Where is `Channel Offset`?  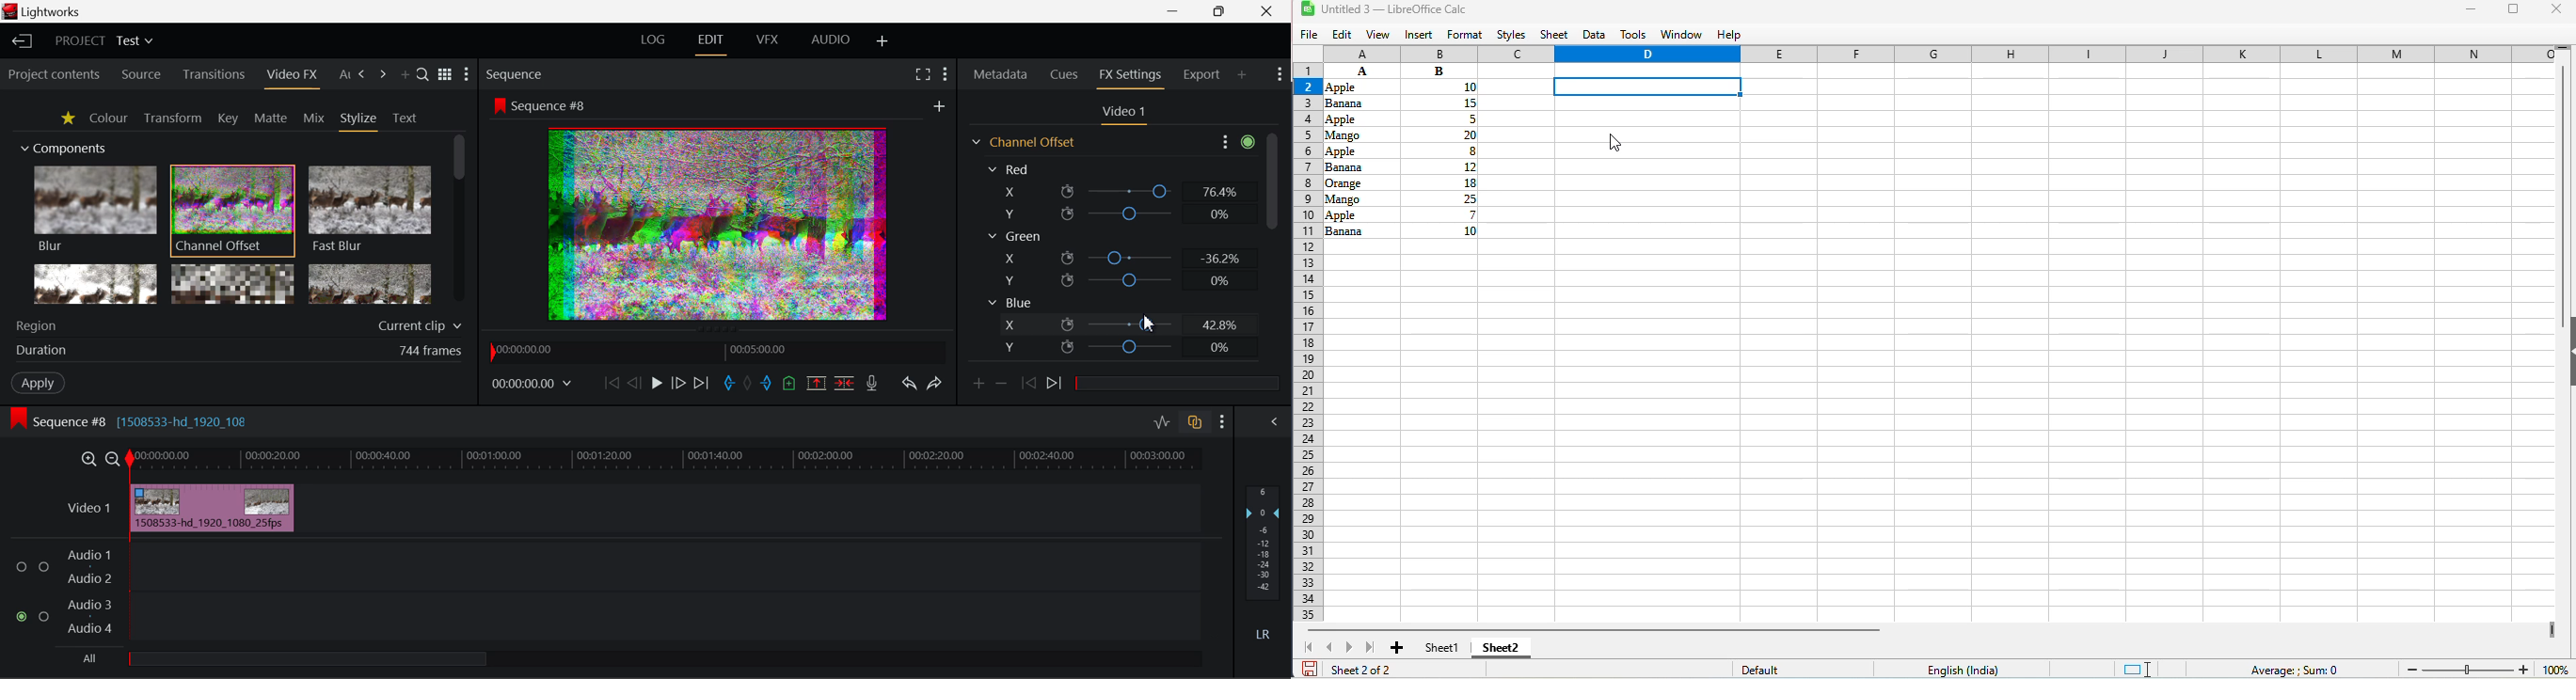
Channel Offset is located at coordinates (233, 212).